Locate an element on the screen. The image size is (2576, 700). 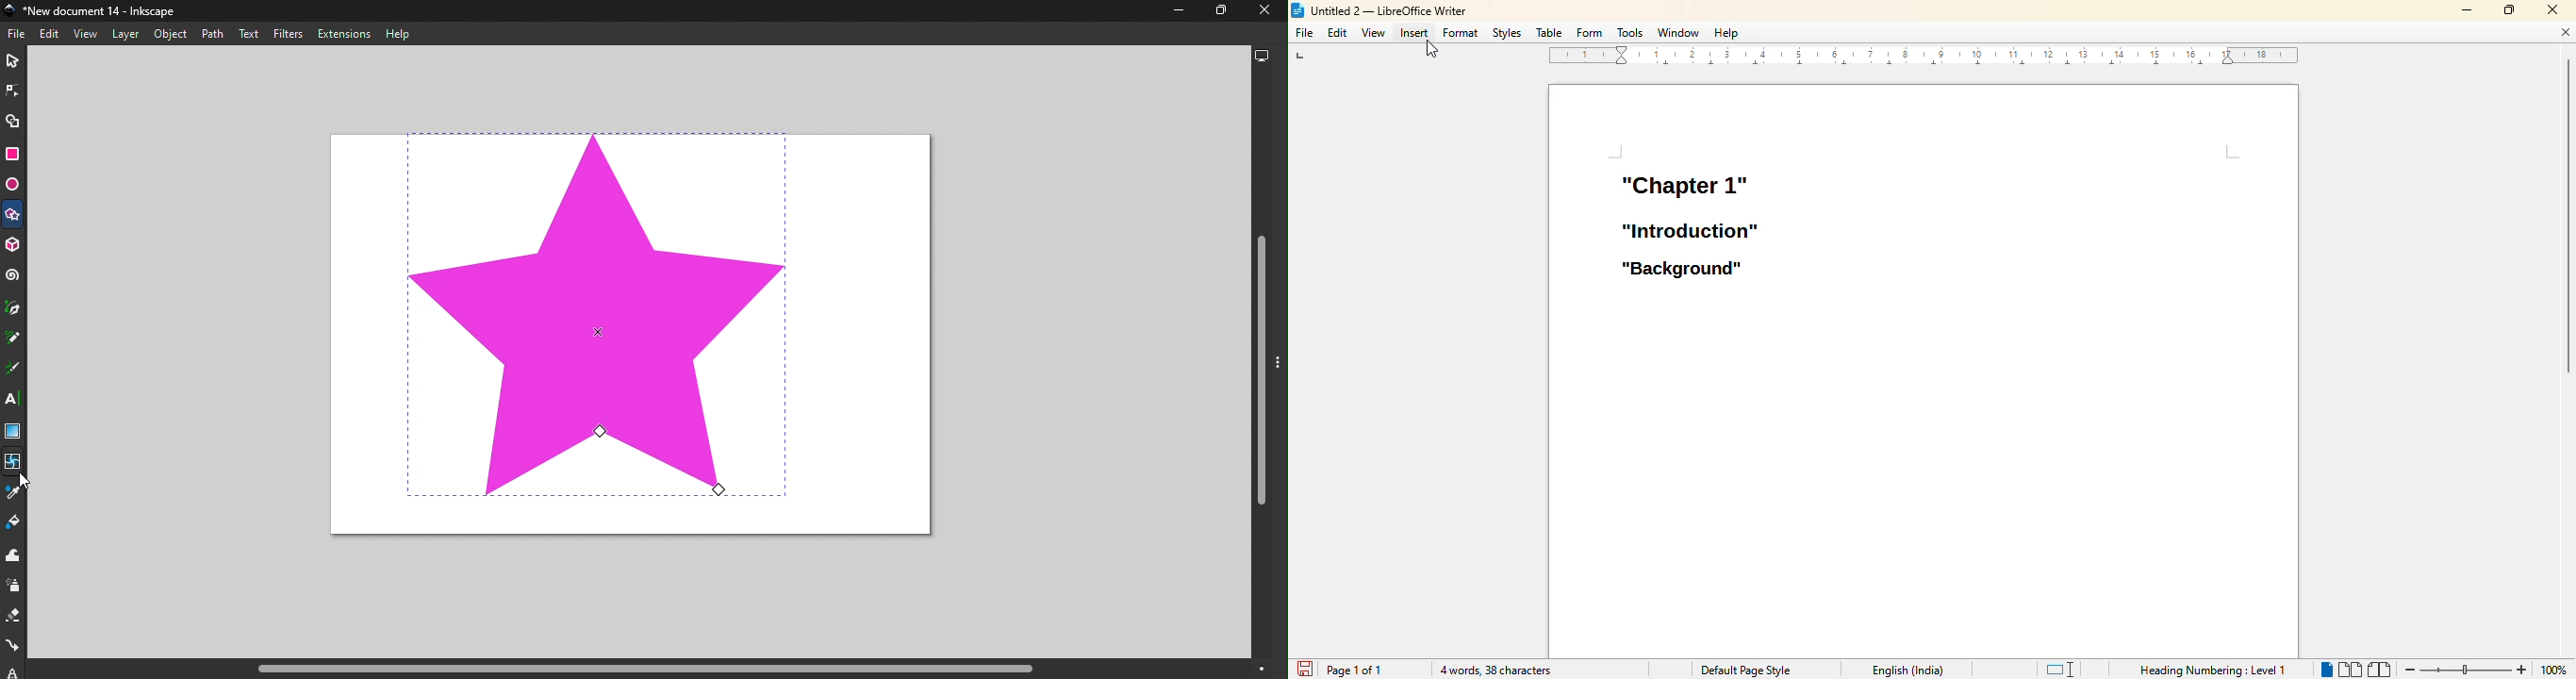
Calligraphy tool is located at coordinates (16, 369).